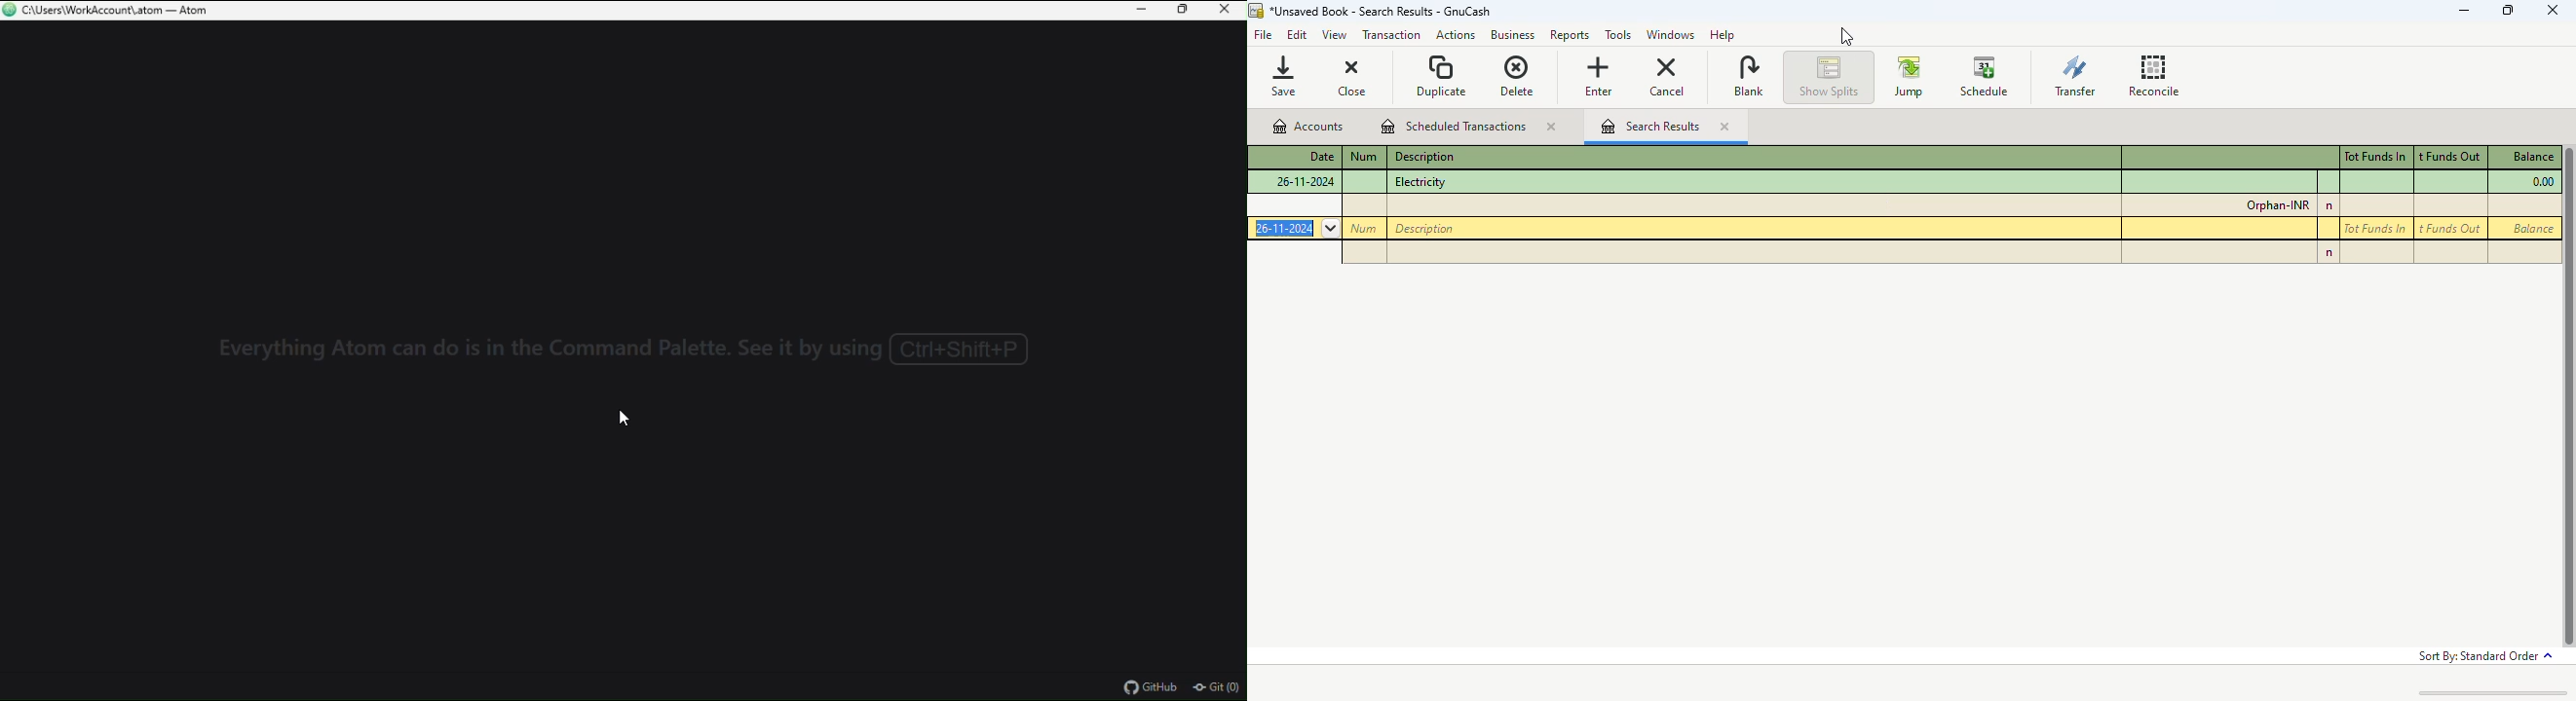 The height and width of the screenshot is (728, 2576). What do you see at coordinates (1309, 127) in the screenshot?
I see `accounts` at bounding box center [1309, 127].